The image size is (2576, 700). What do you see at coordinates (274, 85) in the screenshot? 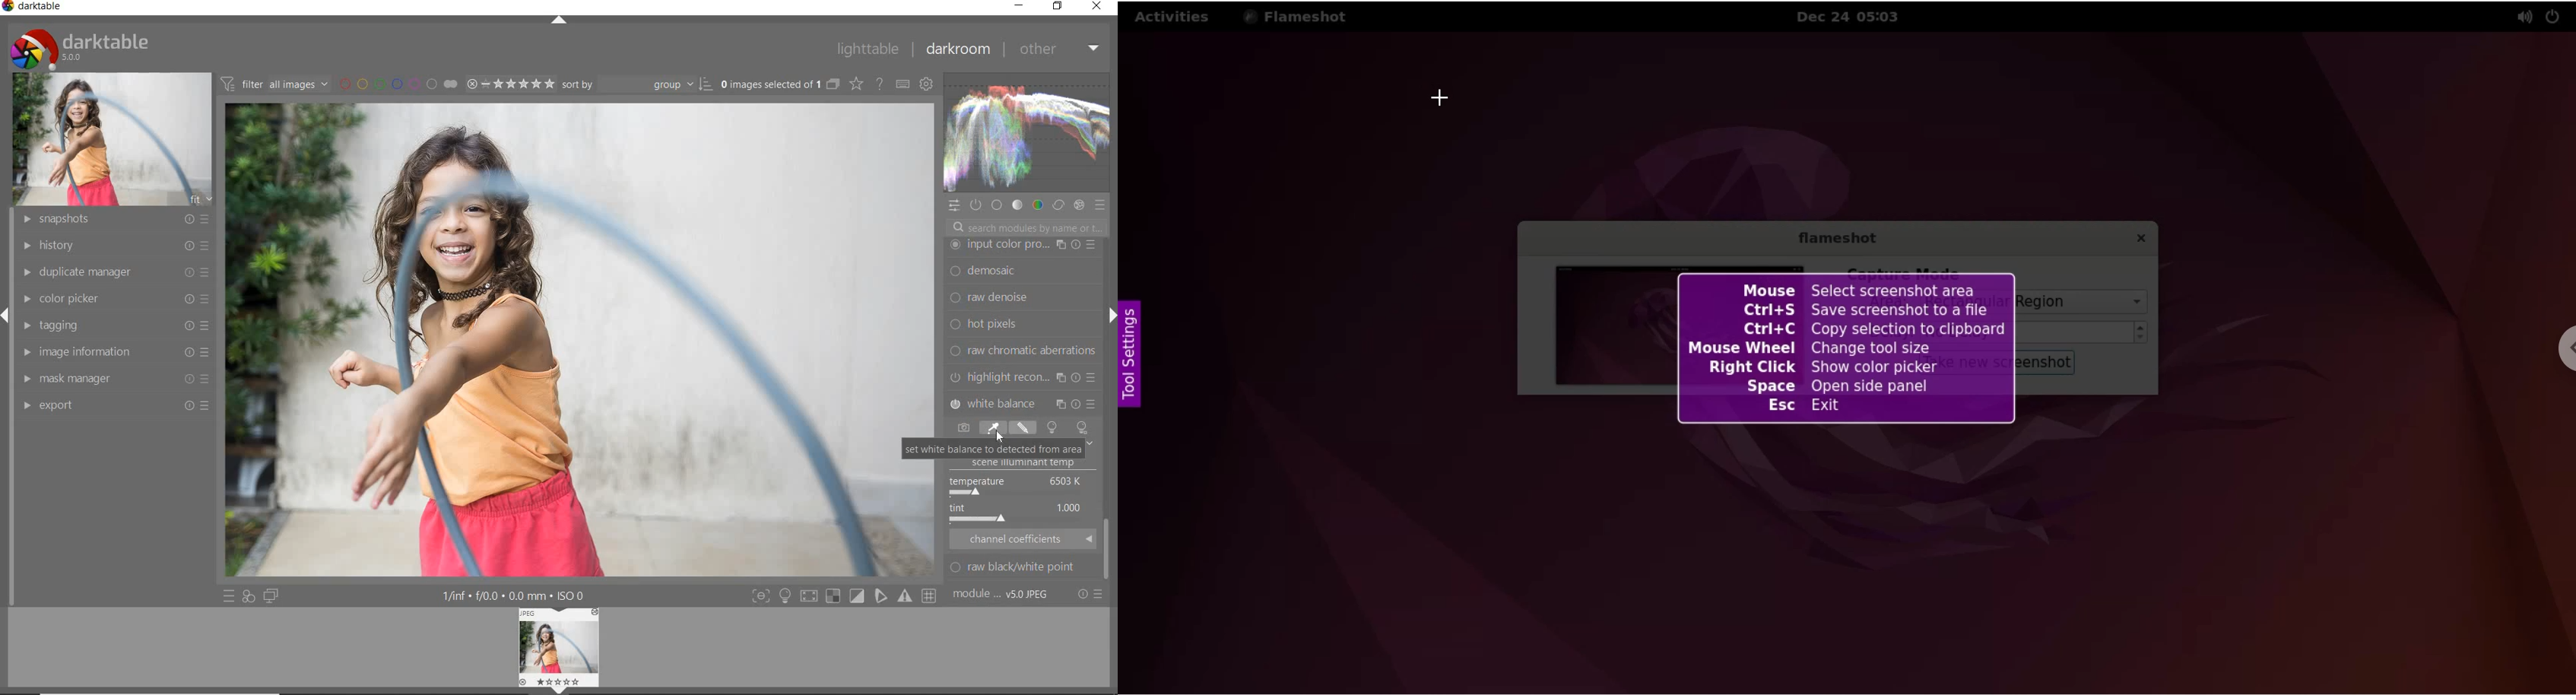
I see `filter images` at bounding box center [274, 85].